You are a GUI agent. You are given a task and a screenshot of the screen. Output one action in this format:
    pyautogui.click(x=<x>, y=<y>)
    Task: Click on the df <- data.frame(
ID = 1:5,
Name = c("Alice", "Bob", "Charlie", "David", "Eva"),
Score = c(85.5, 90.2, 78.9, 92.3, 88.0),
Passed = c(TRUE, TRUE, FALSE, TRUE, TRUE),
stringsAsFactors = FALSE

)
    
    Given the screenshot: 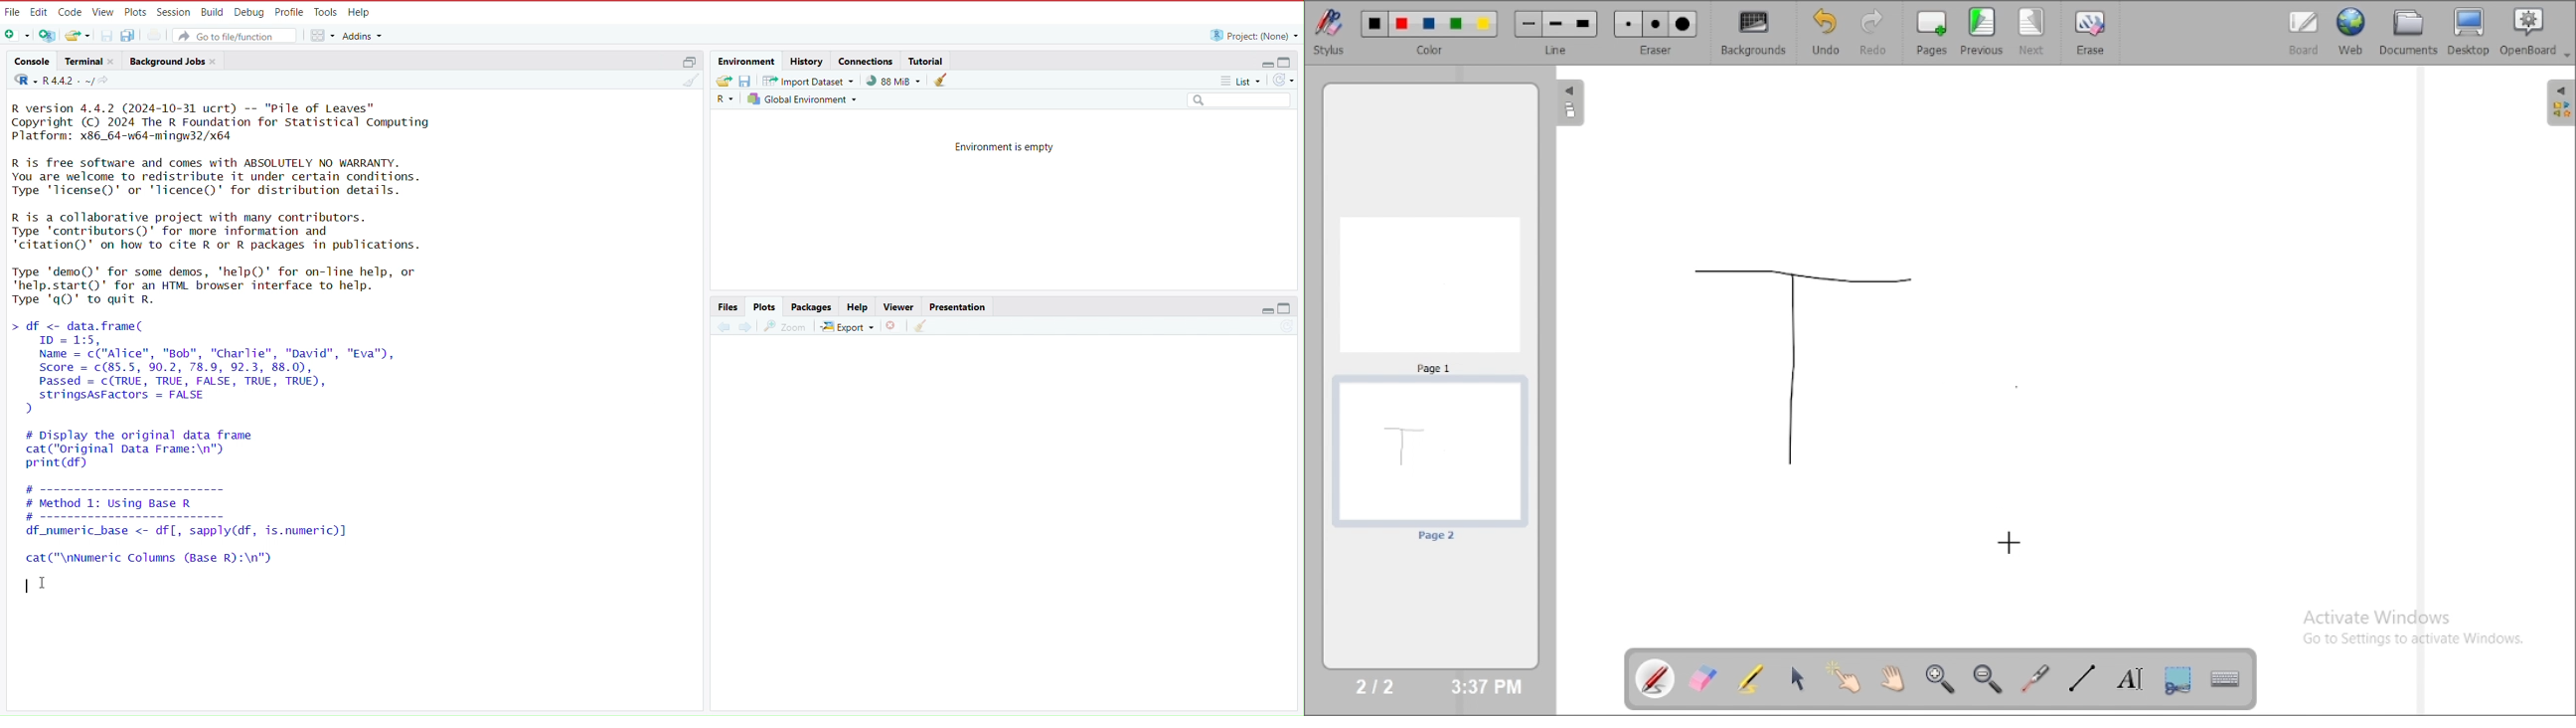 What is the action you would take?
    pyautogui.click(x=222, y=367)
    